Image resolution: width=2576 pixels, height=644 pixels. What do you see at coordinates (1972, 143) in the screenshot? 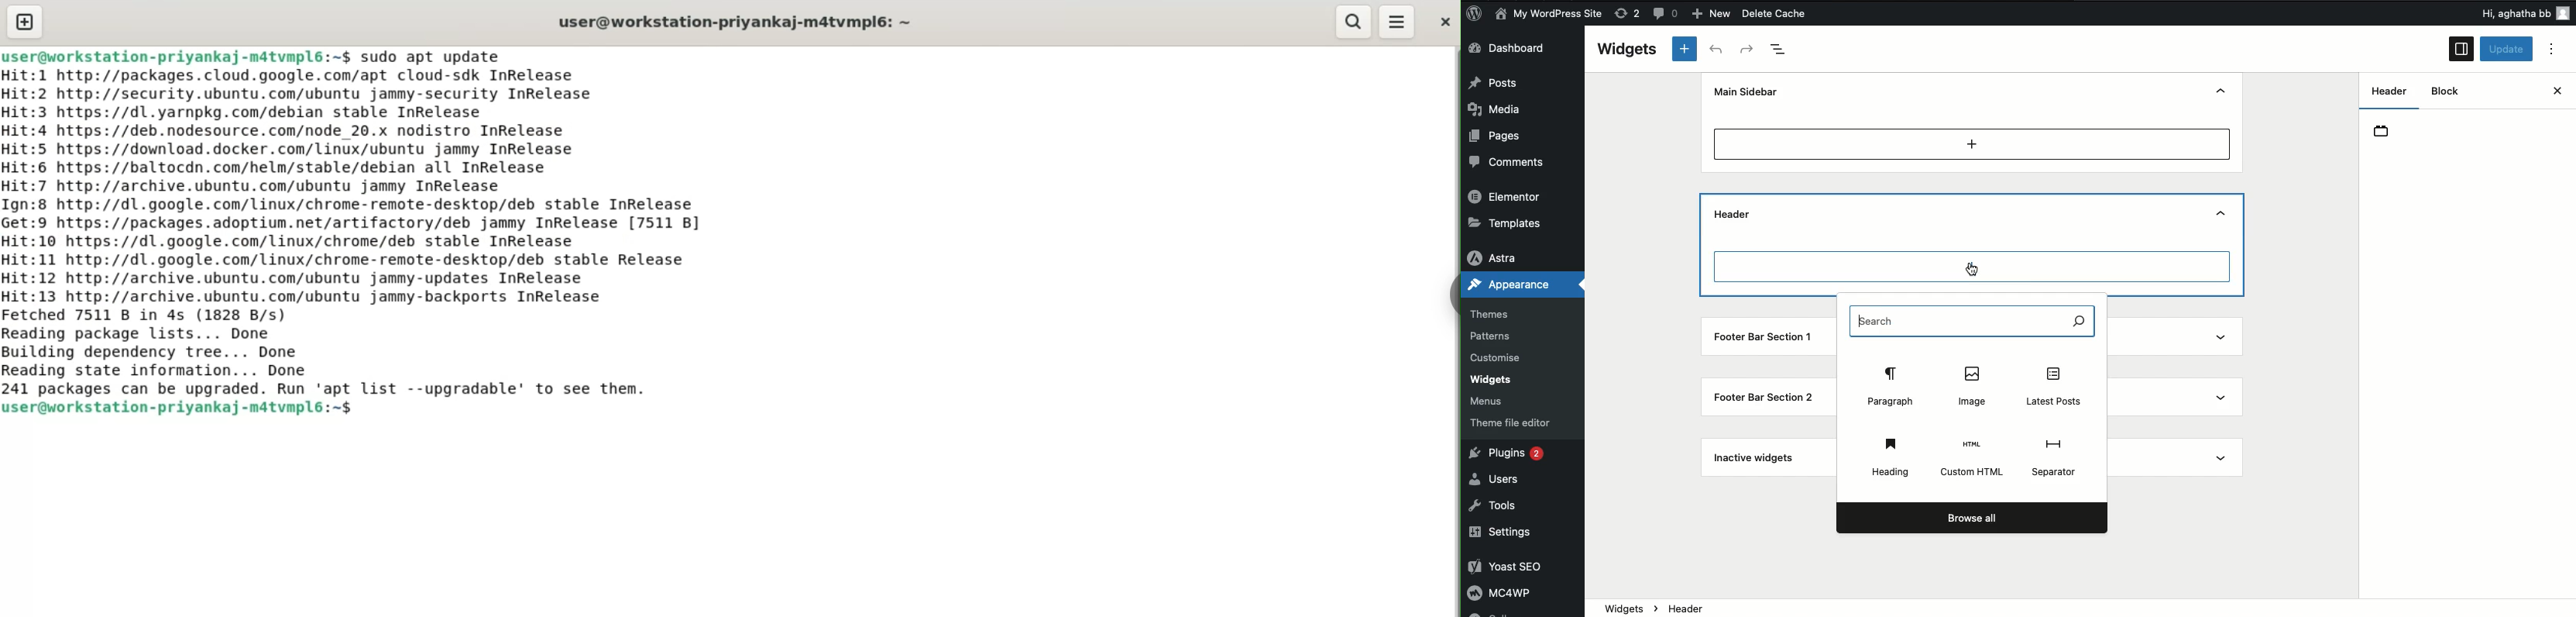
I see `Add new block` at bounding box center [1972, 143].